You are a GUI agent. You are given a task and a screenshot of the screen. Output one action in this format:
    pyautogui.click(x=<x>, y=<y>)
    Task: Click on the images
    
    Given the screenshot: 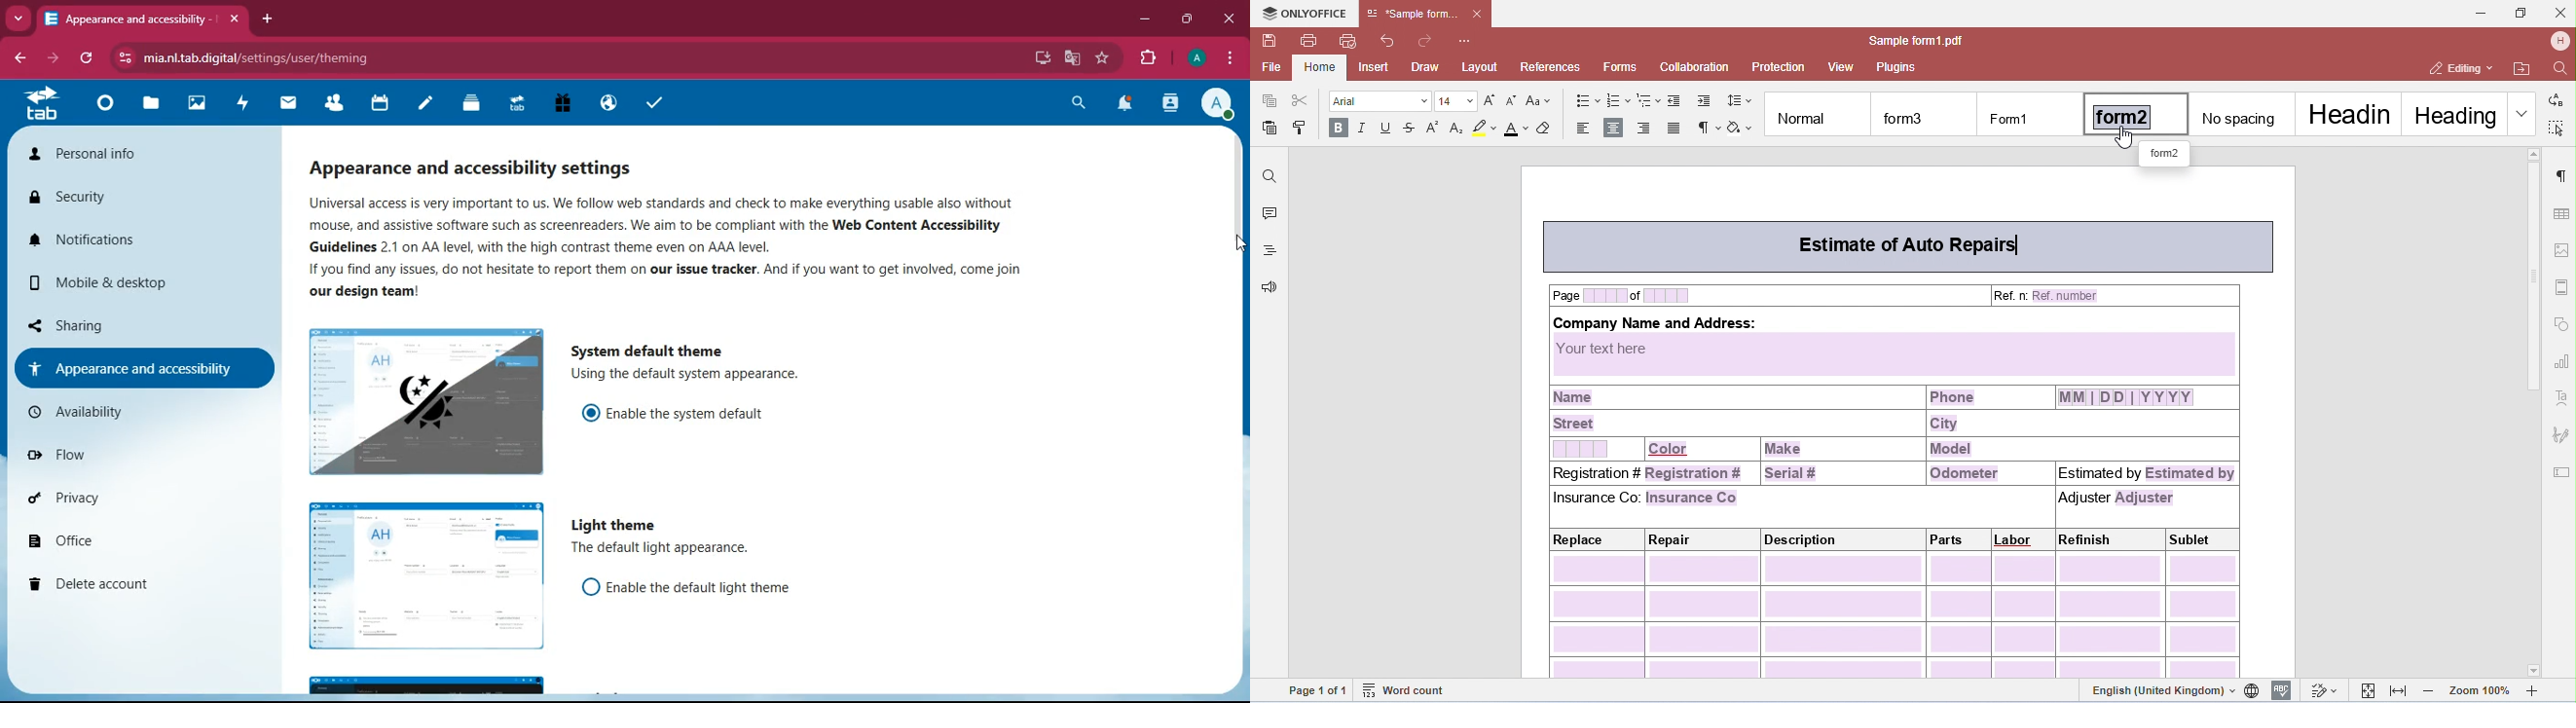 What is the action you would take?
    pyautogui.click(x=200, y=104)
    